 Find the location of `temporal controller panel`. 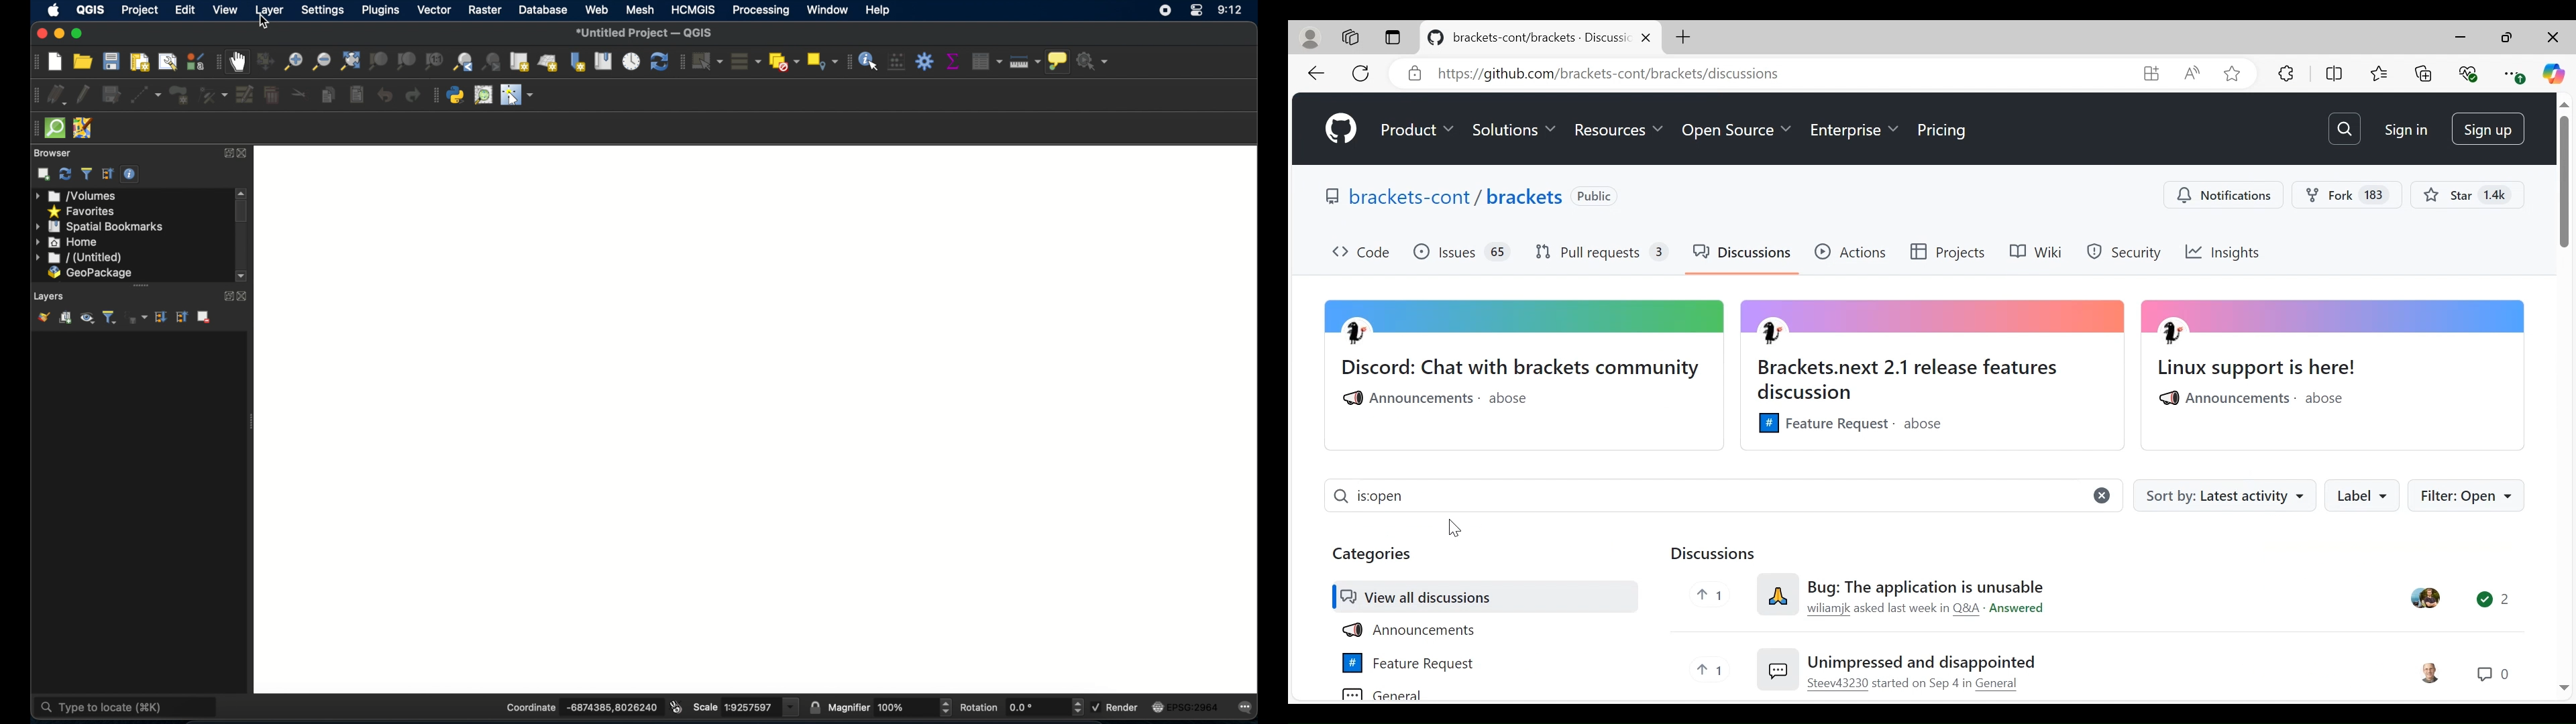

temporal controller panel is located at coordinates (631, 60).